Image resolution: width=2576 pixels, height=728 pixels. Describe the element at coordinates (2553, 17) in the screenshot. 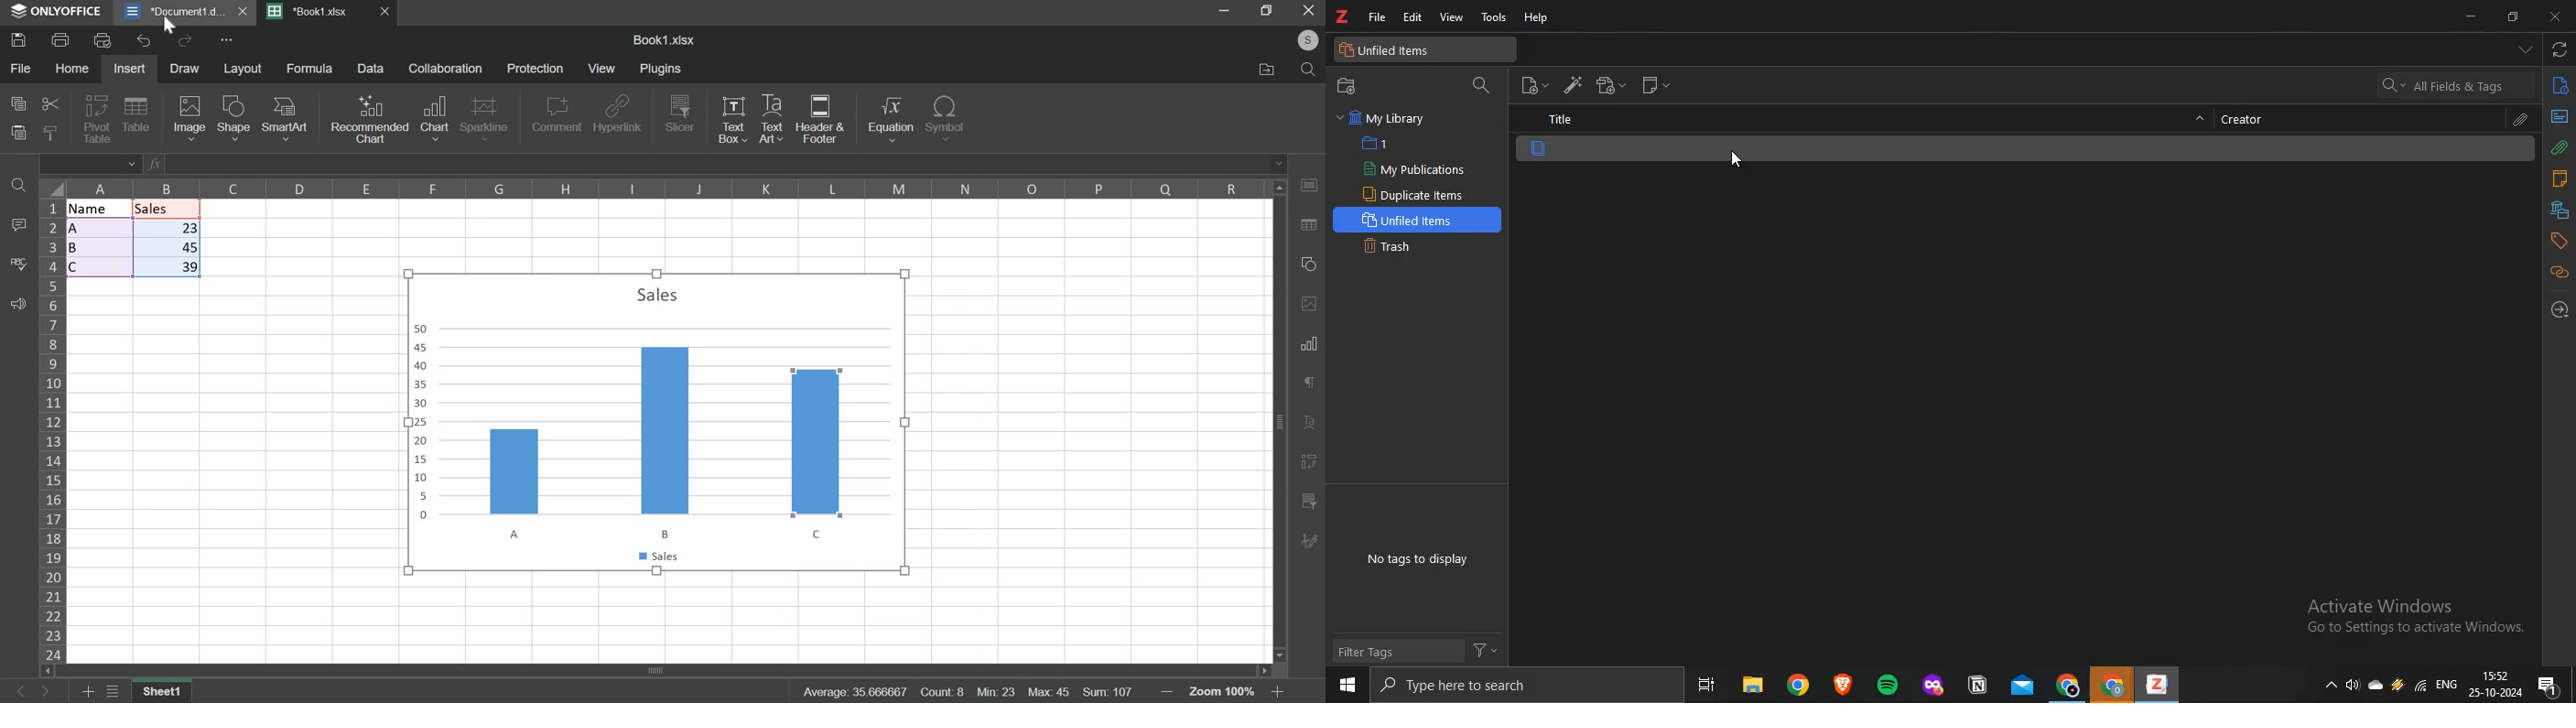

I see `close` at that location.